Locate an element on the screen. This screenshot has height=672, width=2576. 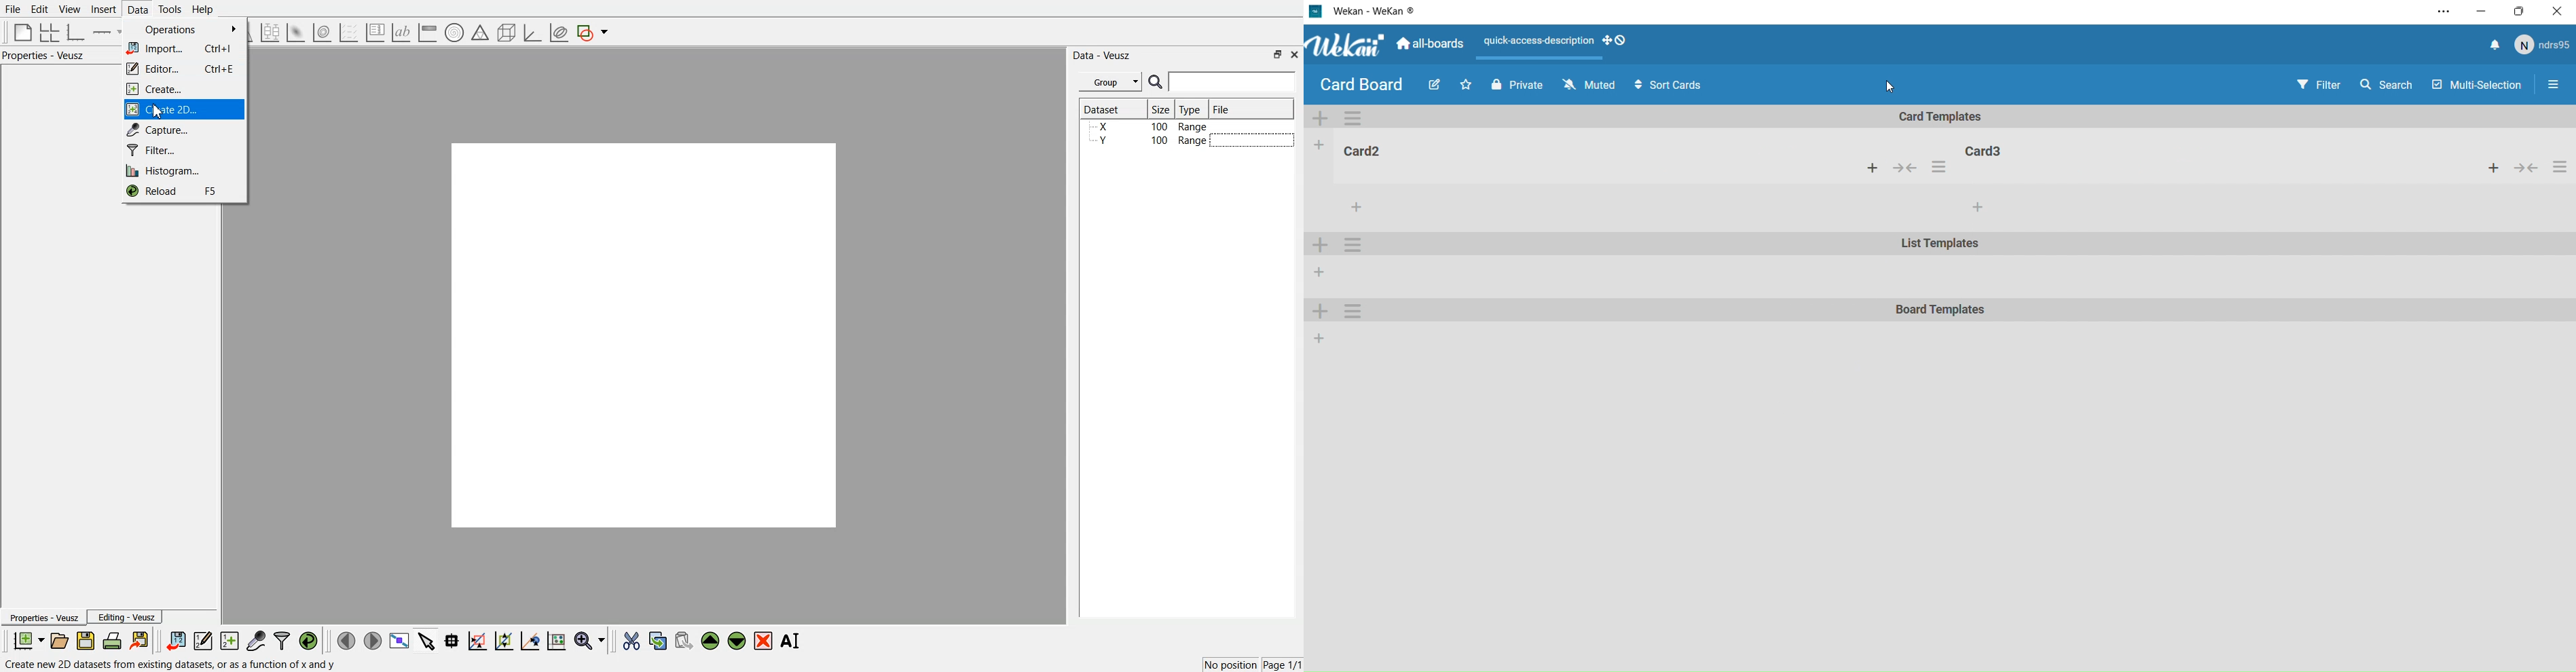
Copy the selected widget is located at coordinates (659, 640).